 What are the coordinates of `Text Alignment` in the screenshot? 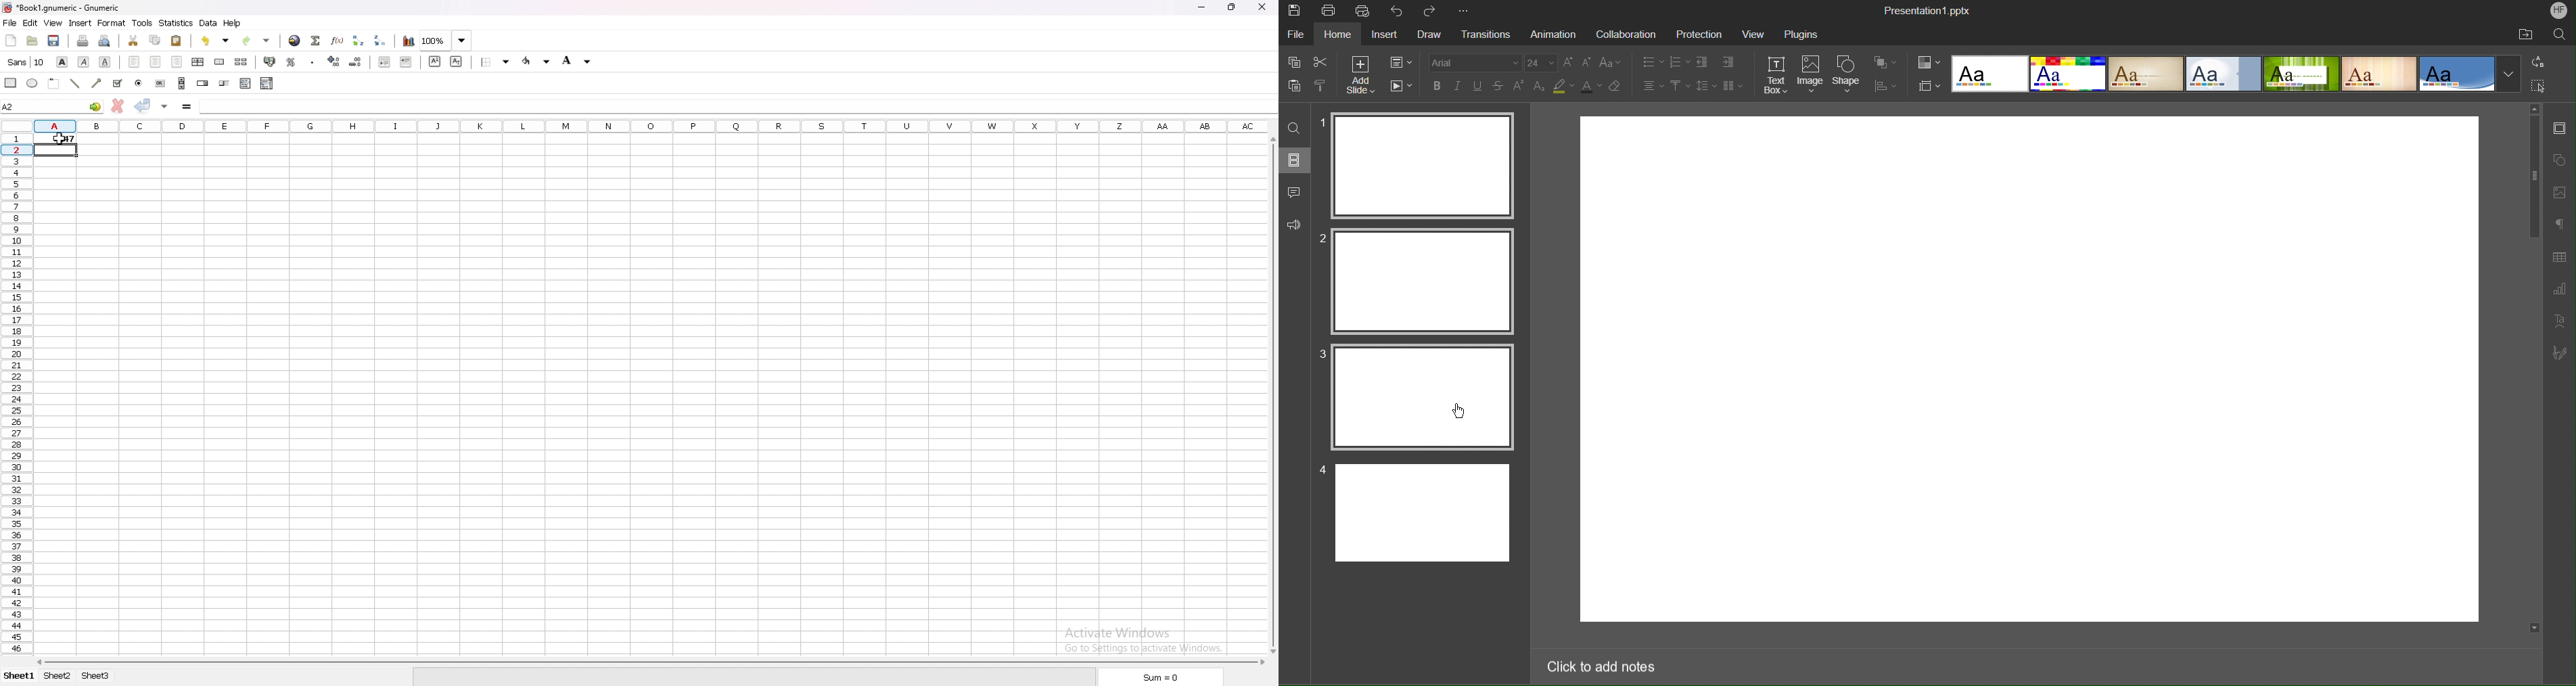 It's located at (1653, 85).